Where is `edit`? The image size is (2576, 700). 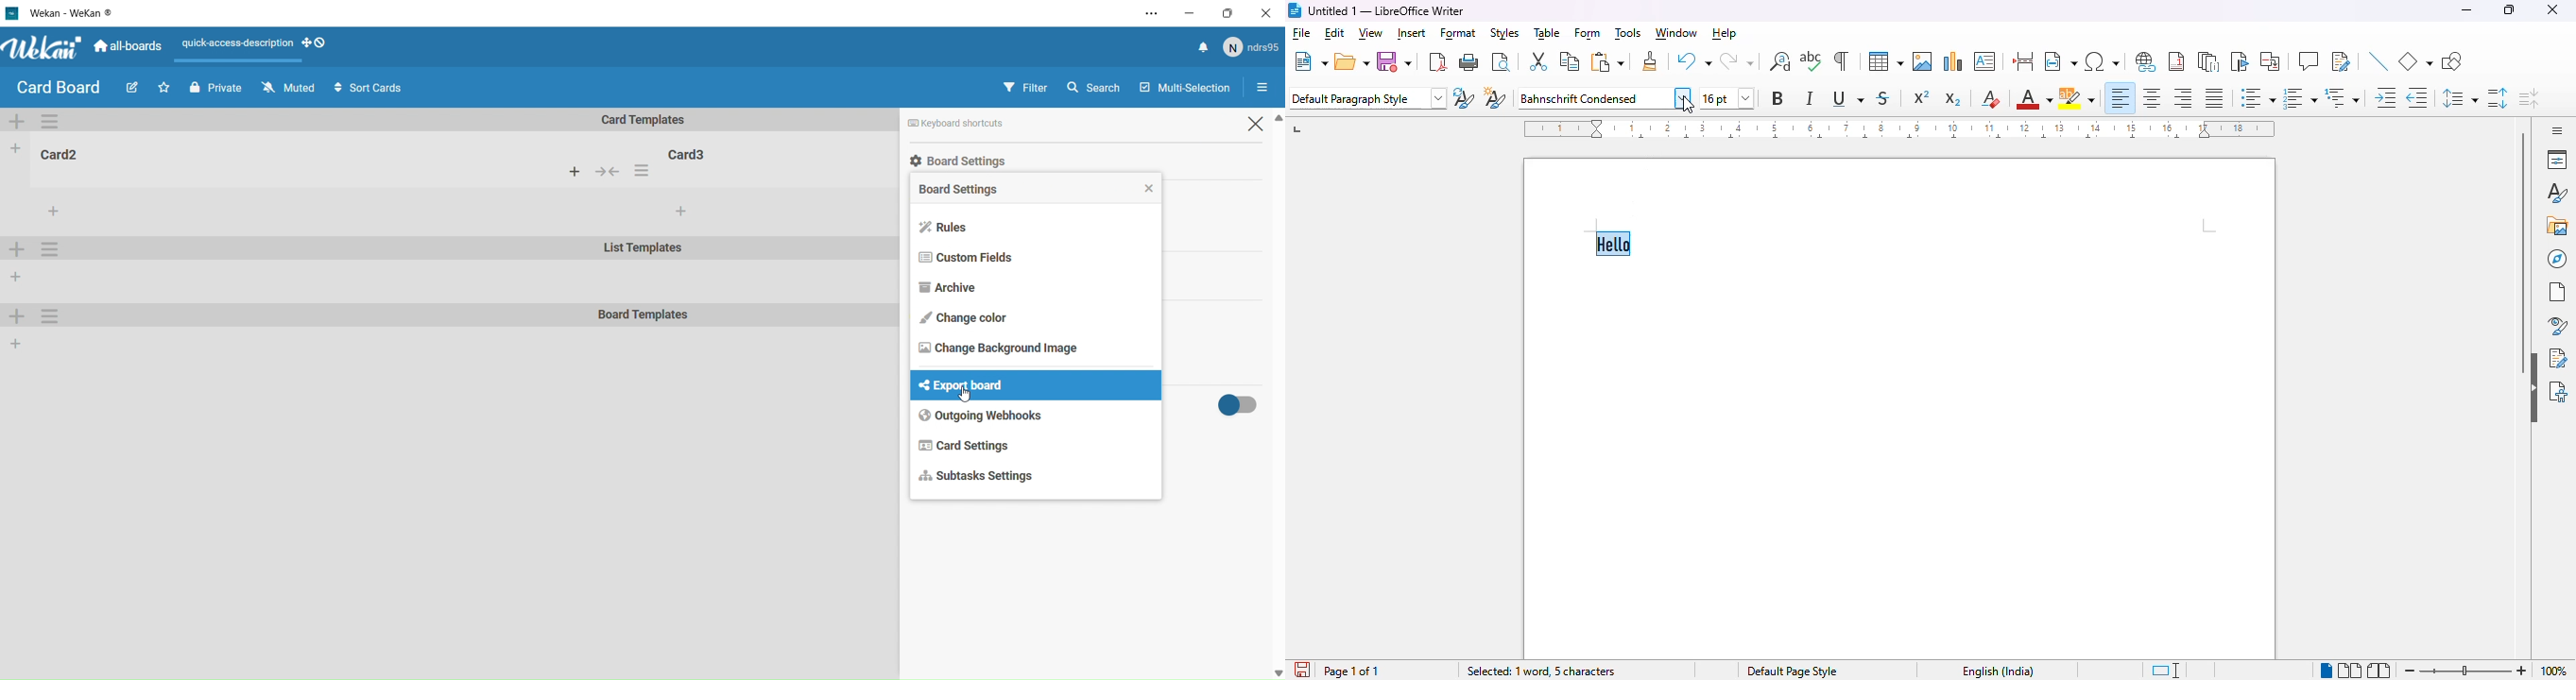
edit is located at coordinates (1335, 33).